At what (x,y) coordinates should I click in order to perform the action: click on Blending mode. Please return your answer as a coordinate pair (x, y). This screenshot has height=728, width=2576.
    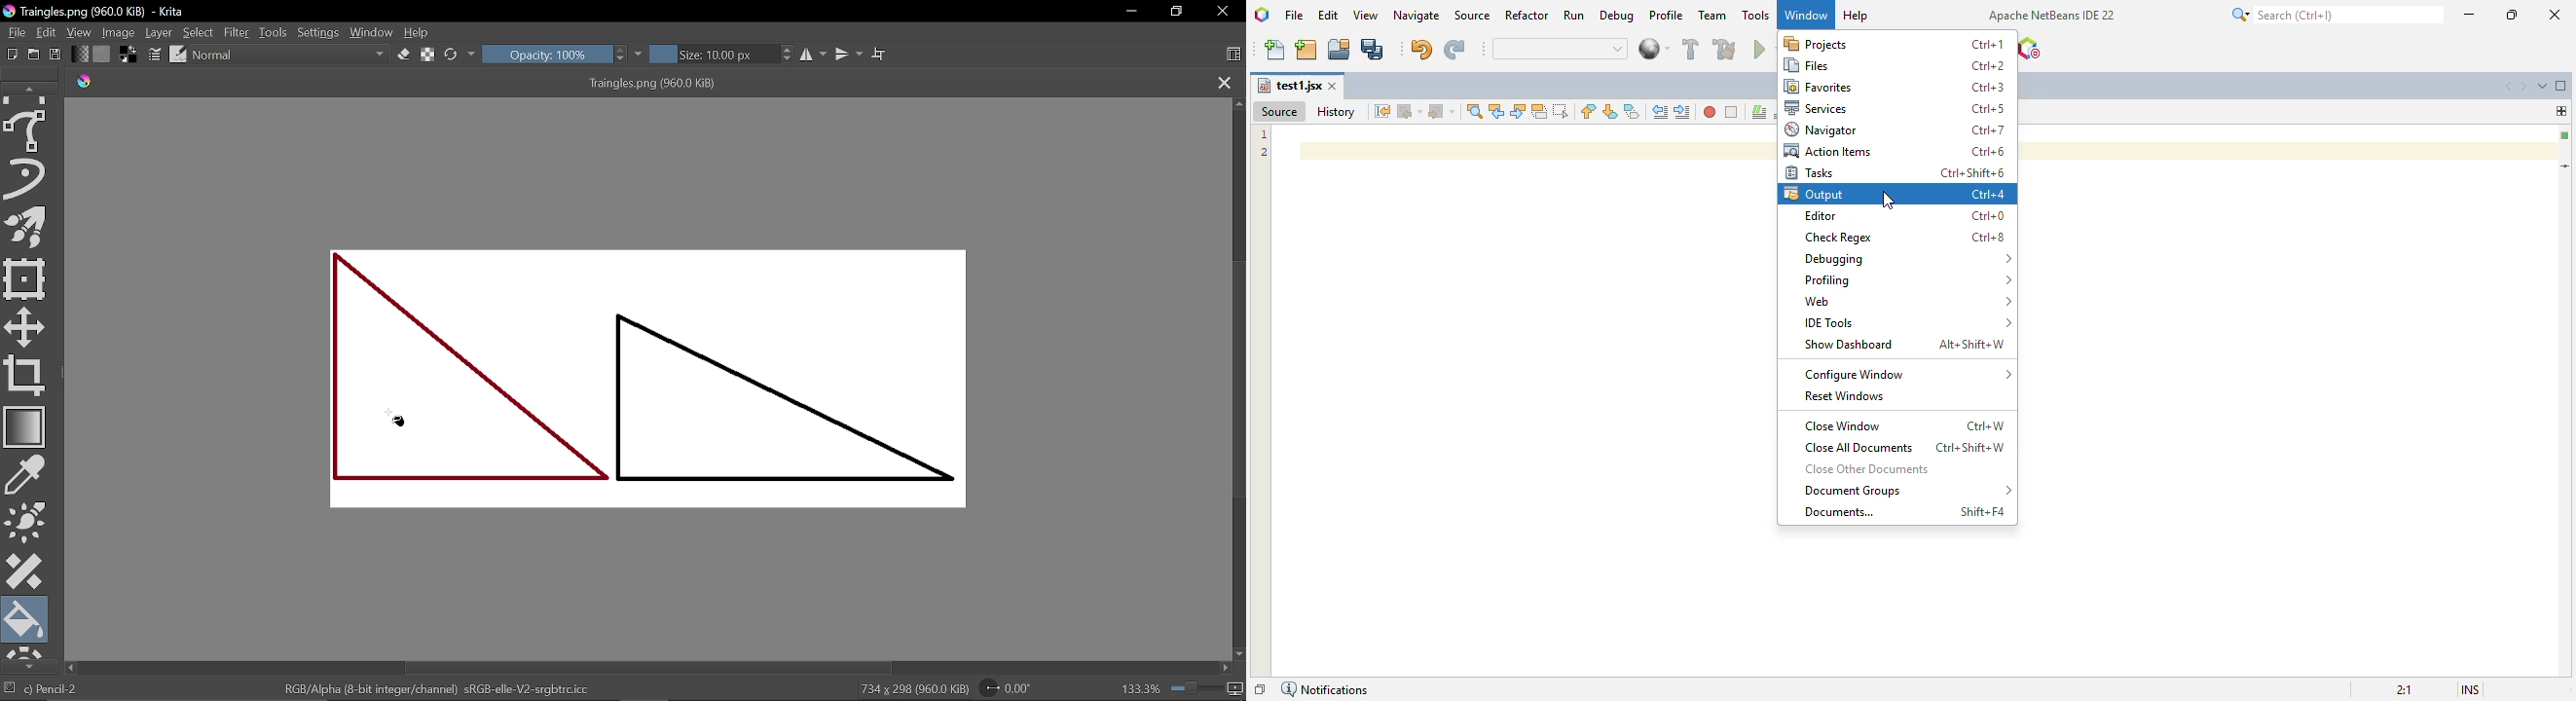
    Looking at the image, I should click on (290, 55).